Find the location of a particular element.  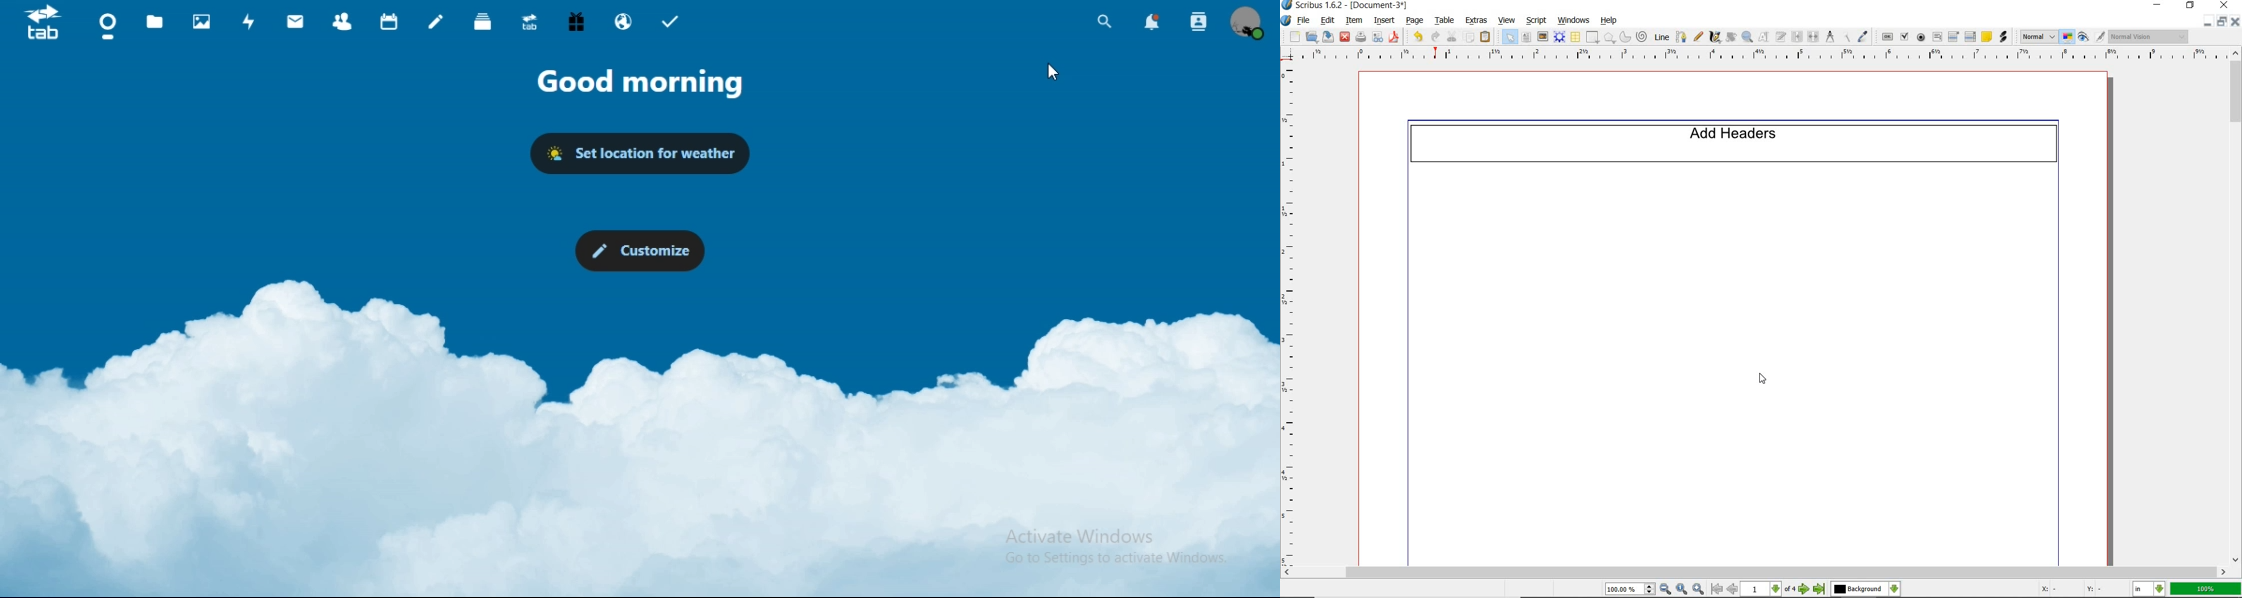

preview mode is located at coordinates (2093, 36).